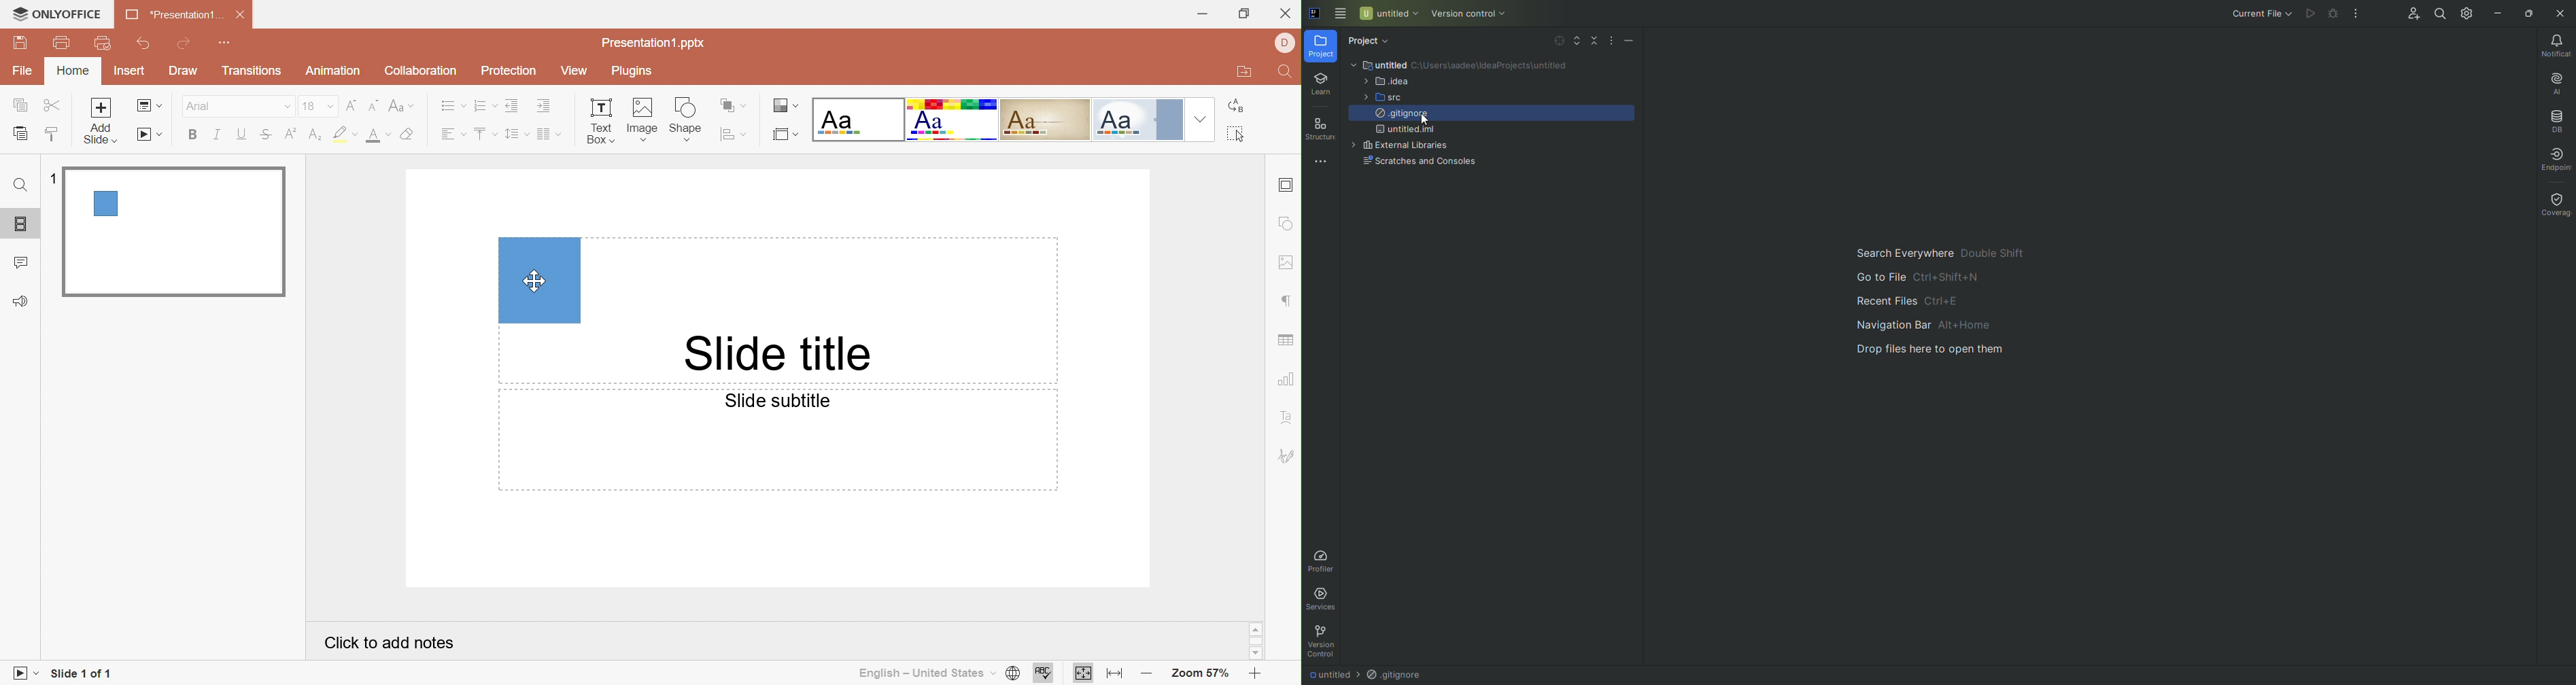  I want to click on Table settings, so click(1285, 341).